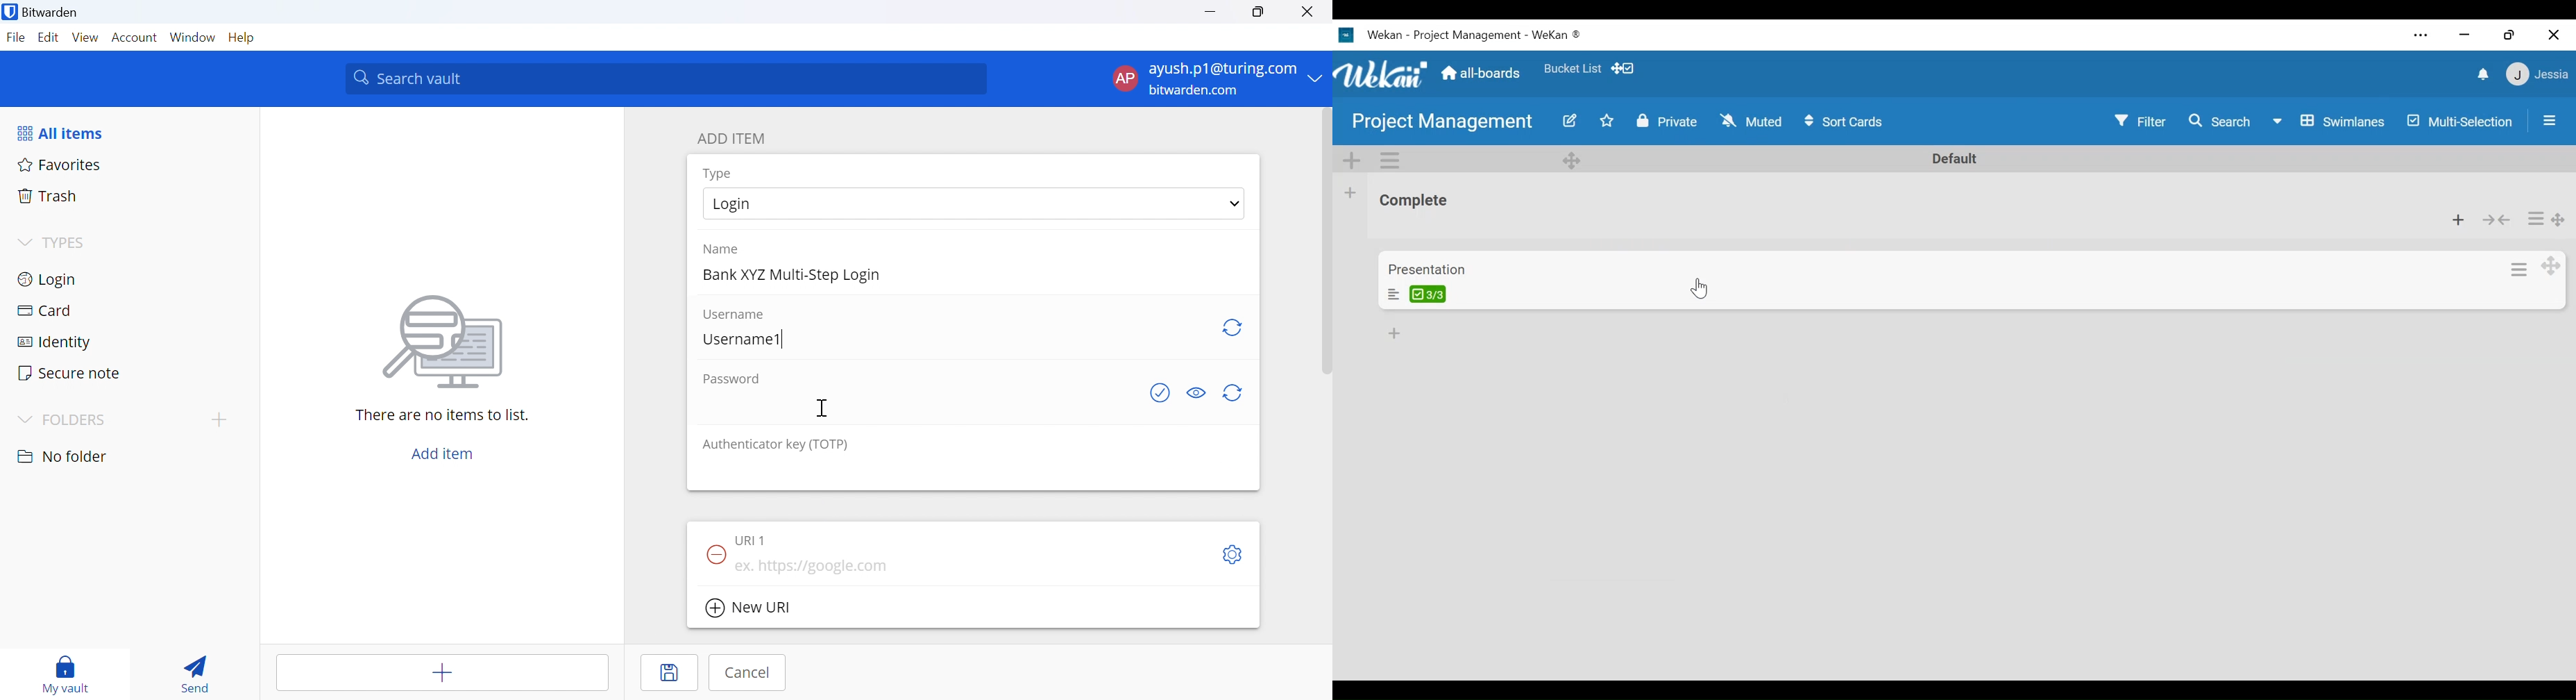  What do you see at coordinates (670, 673) in the screenshot?
I see `Save` at bounding box center [670, 673].